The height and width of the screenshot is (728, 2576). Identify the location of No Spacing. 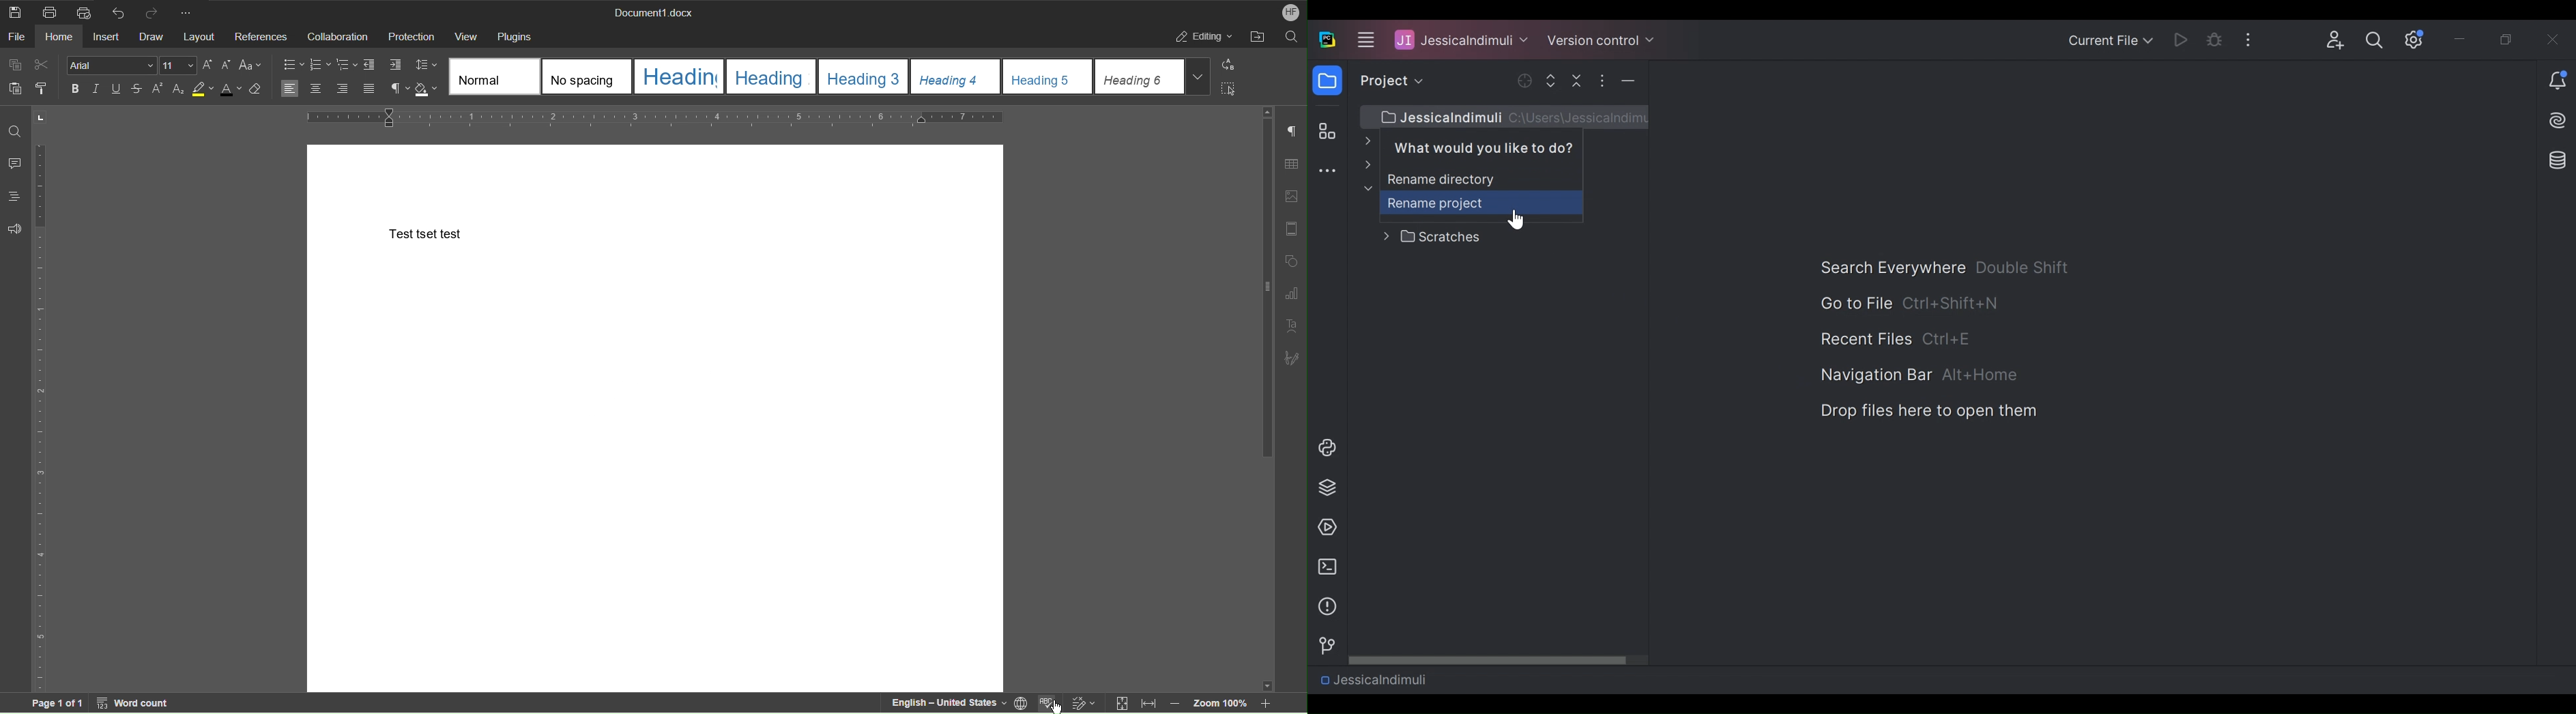
(588, 76).